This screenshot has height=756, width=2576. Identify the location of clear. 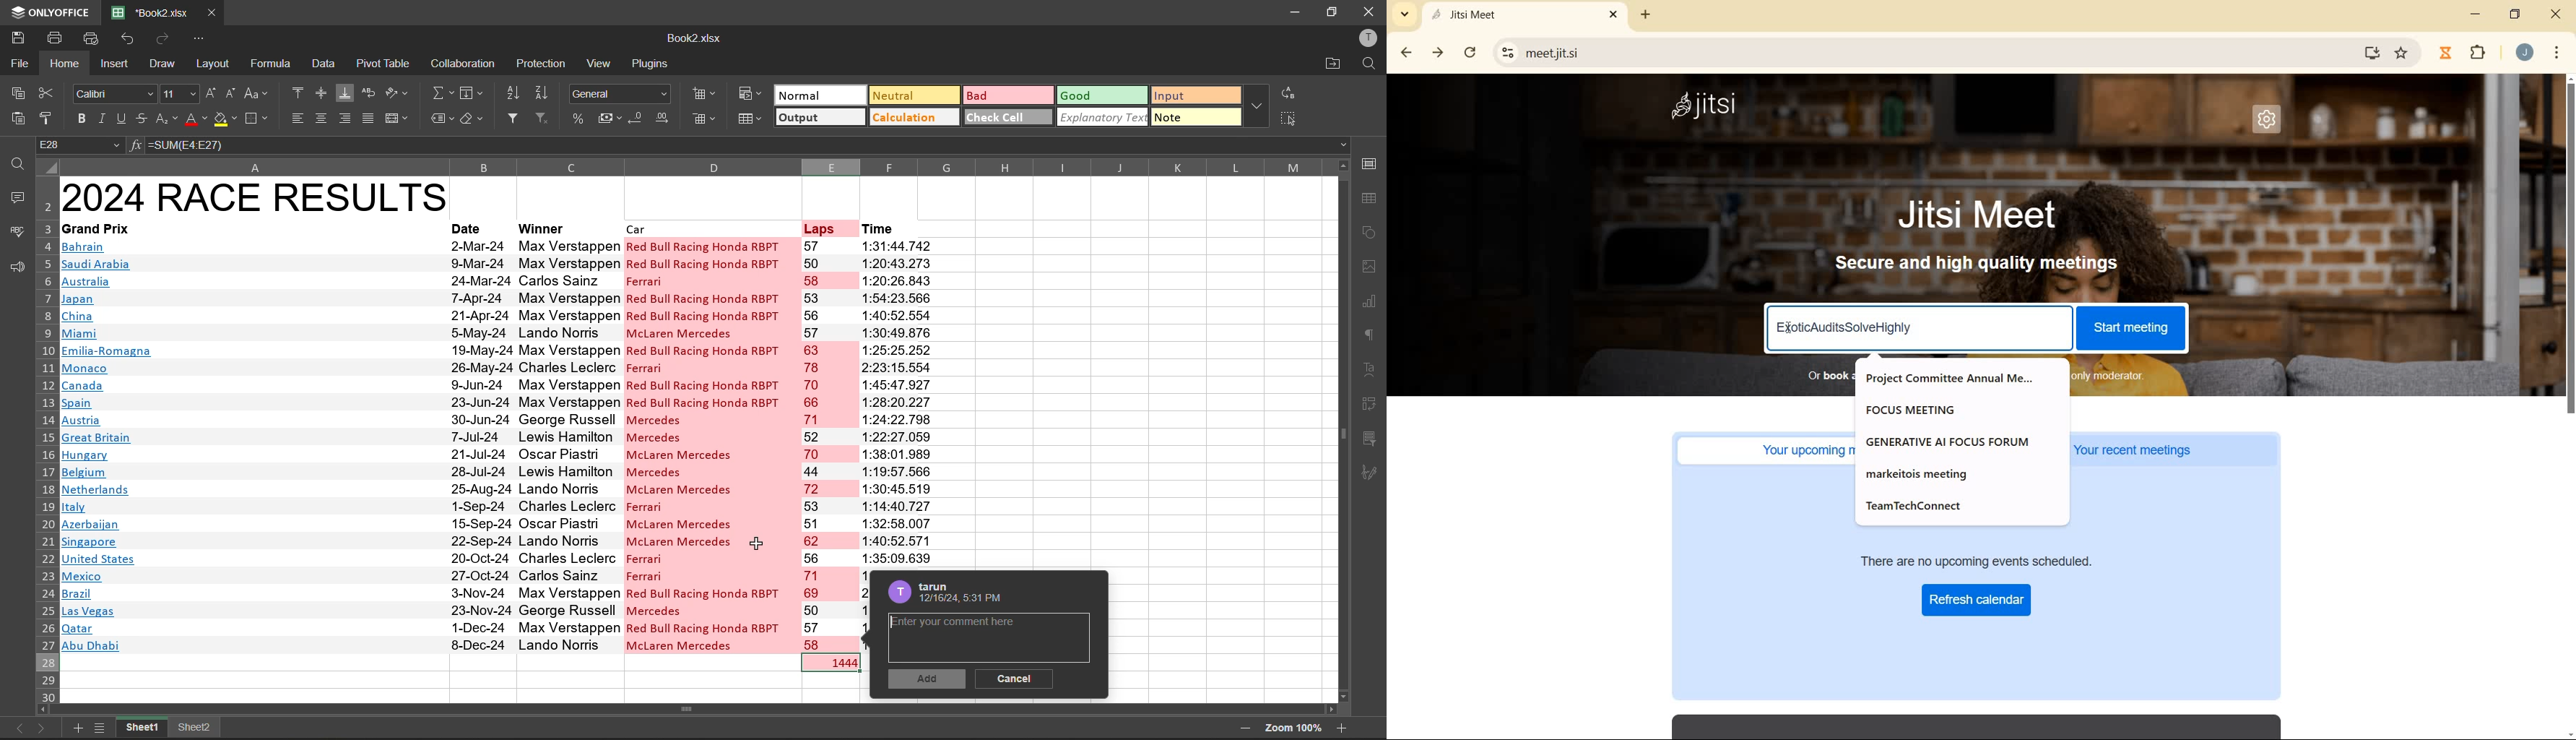
(471, 118).